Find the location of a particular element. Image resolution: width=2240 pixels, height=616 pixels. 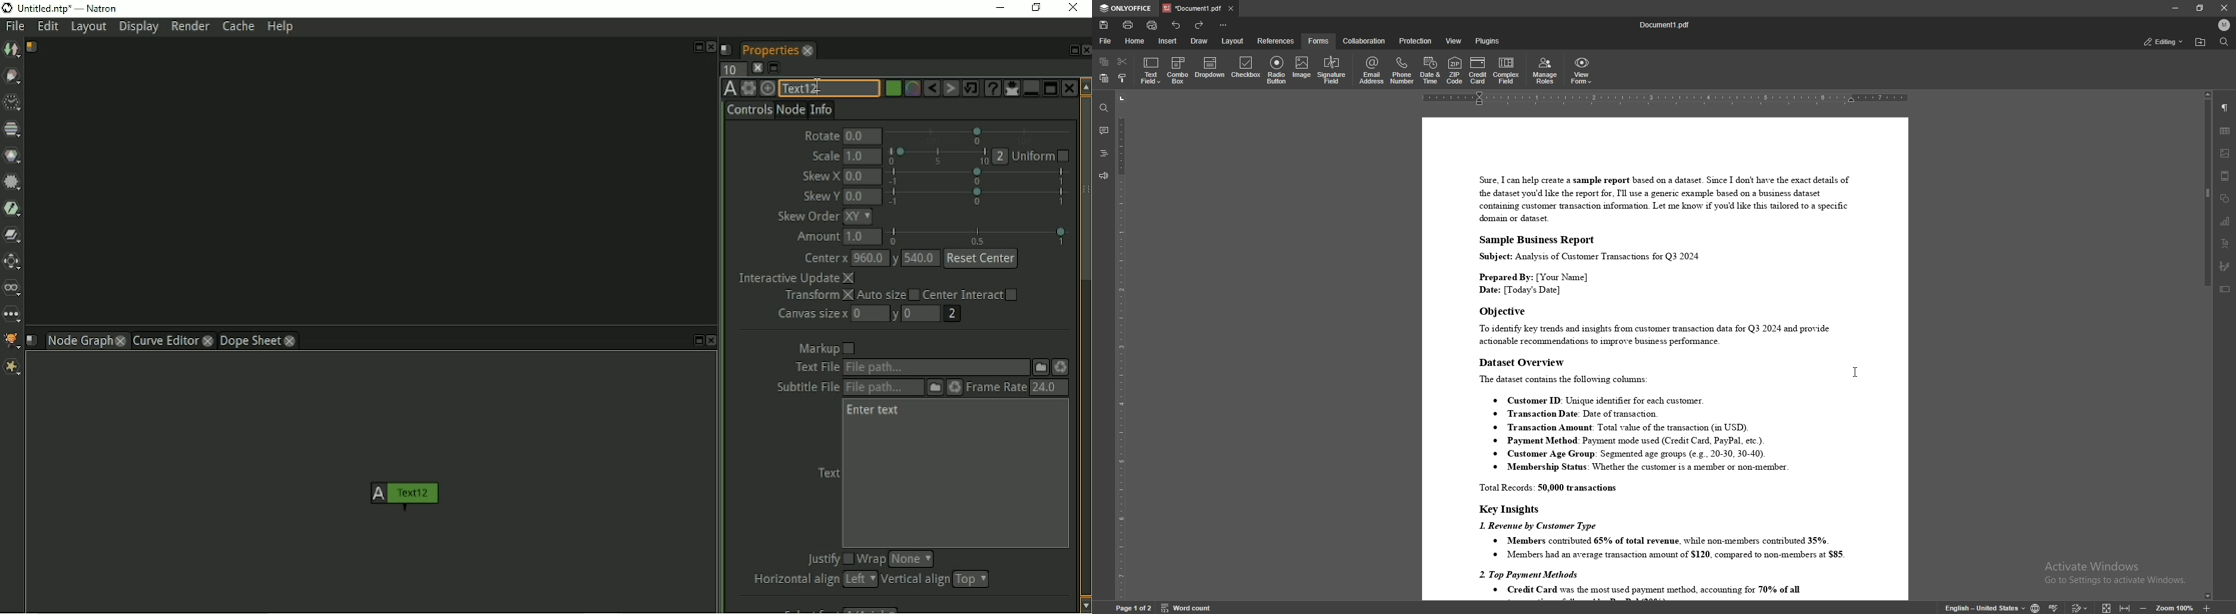

resize is located at coordinates (2201, 8).